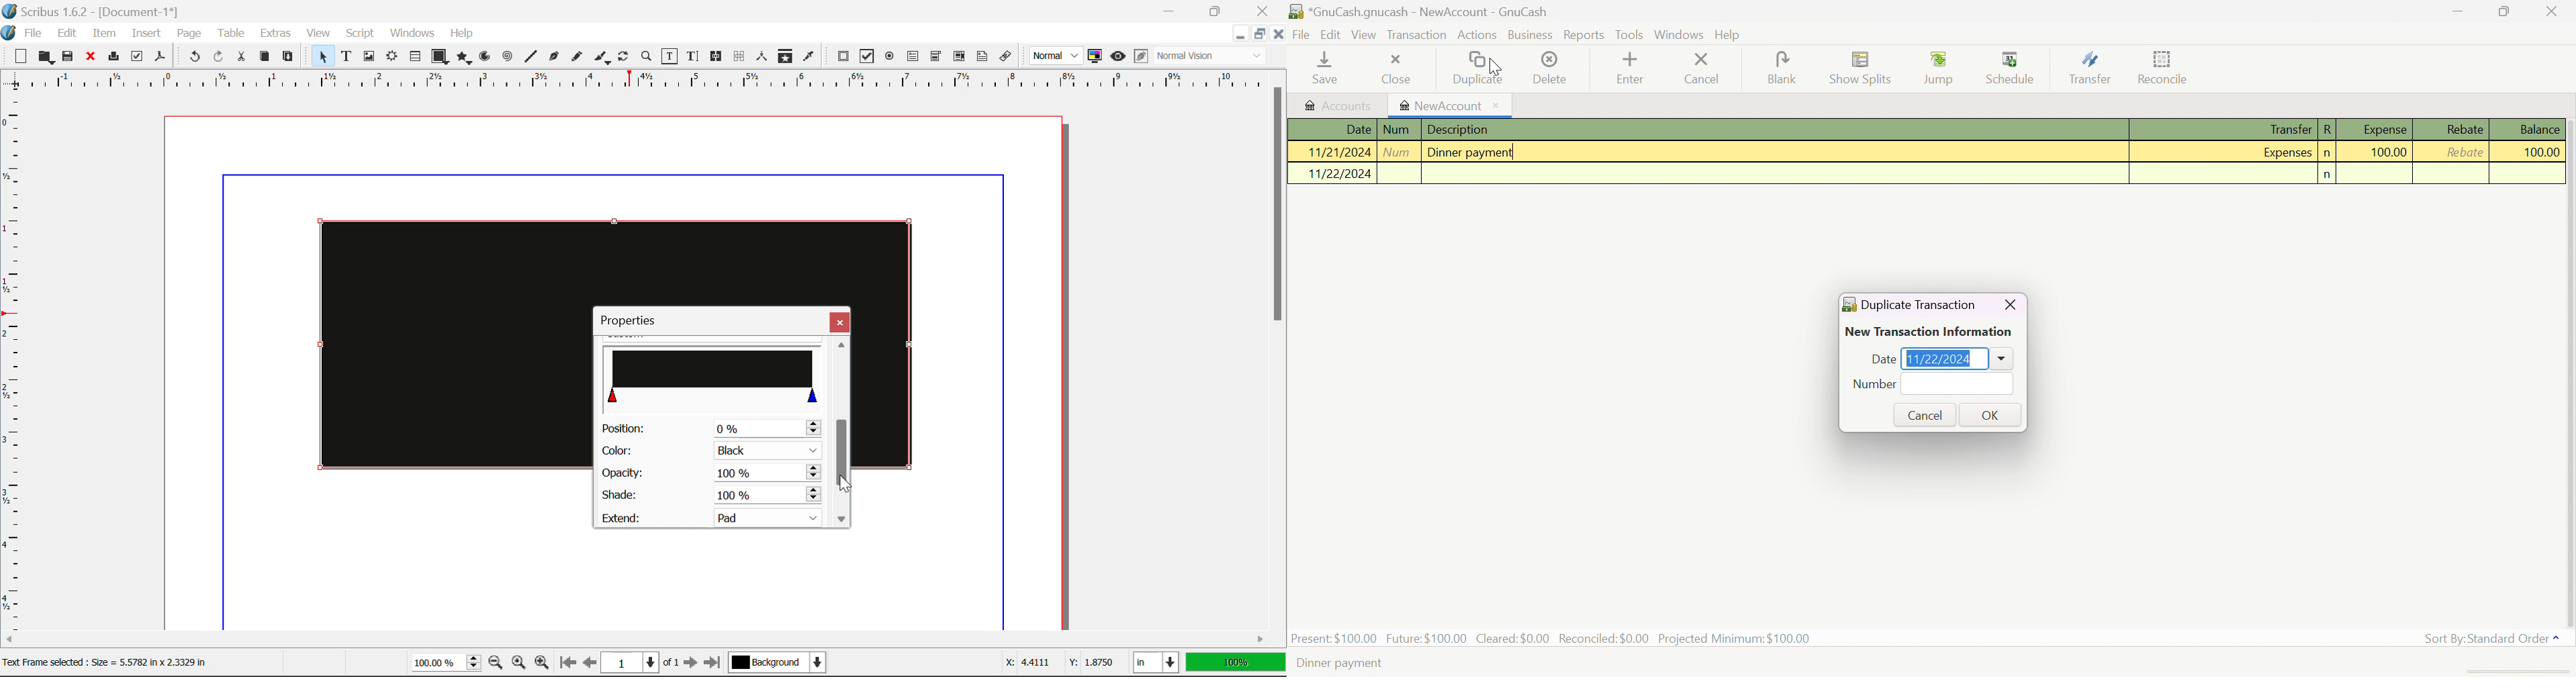  What do you see at coordinates (1606, 638) in the screenshot?
I see `Reconciled: $0.00` at bounding box center [1606, 638].